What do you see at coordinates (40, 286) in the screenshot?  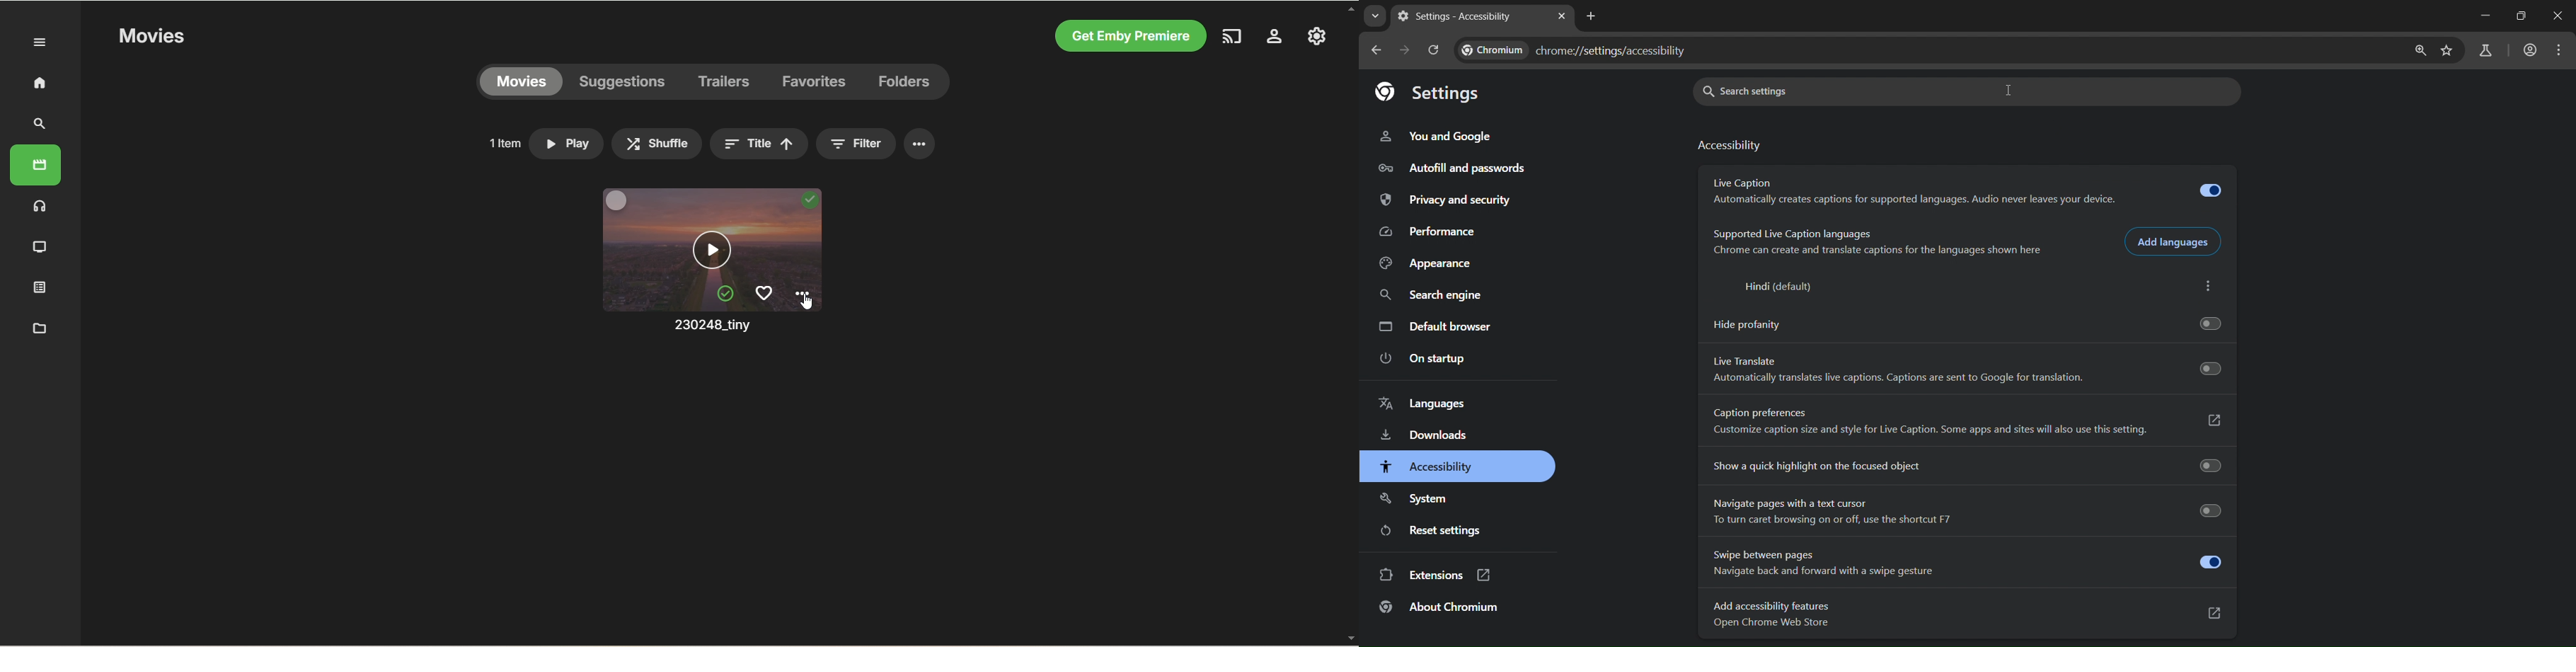 I see `playlist` at bounding box center [40, 286].